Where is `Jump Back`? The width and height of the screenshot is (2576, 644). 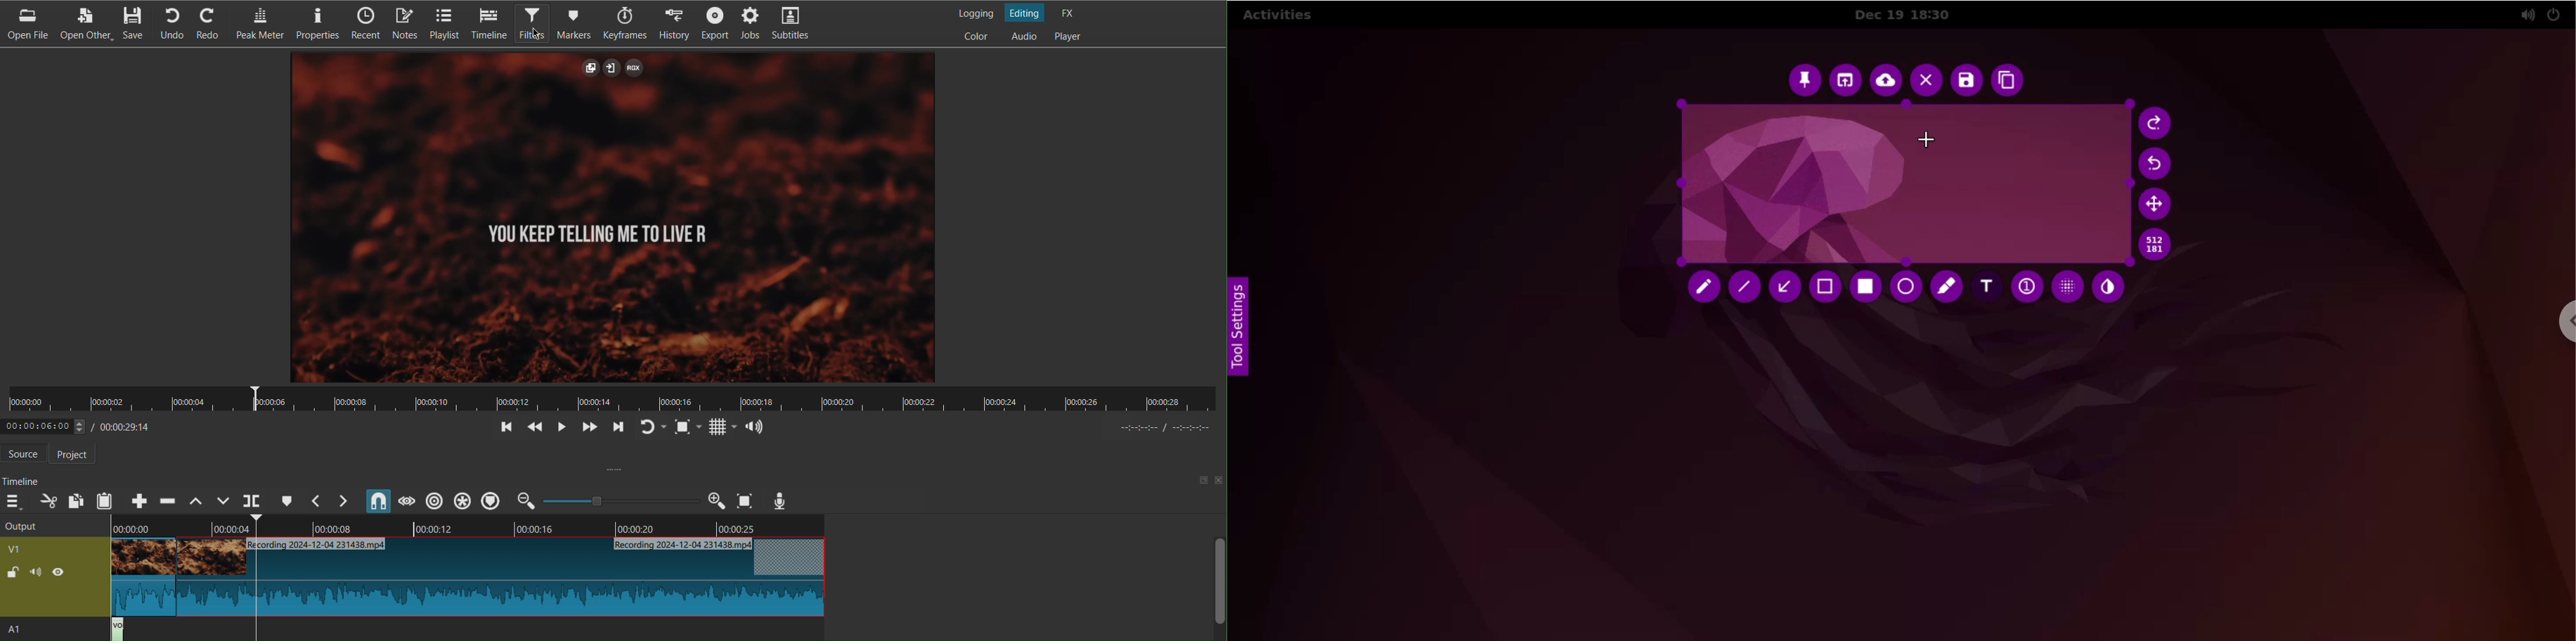 Jump Back is located at coordinates (507, 428).